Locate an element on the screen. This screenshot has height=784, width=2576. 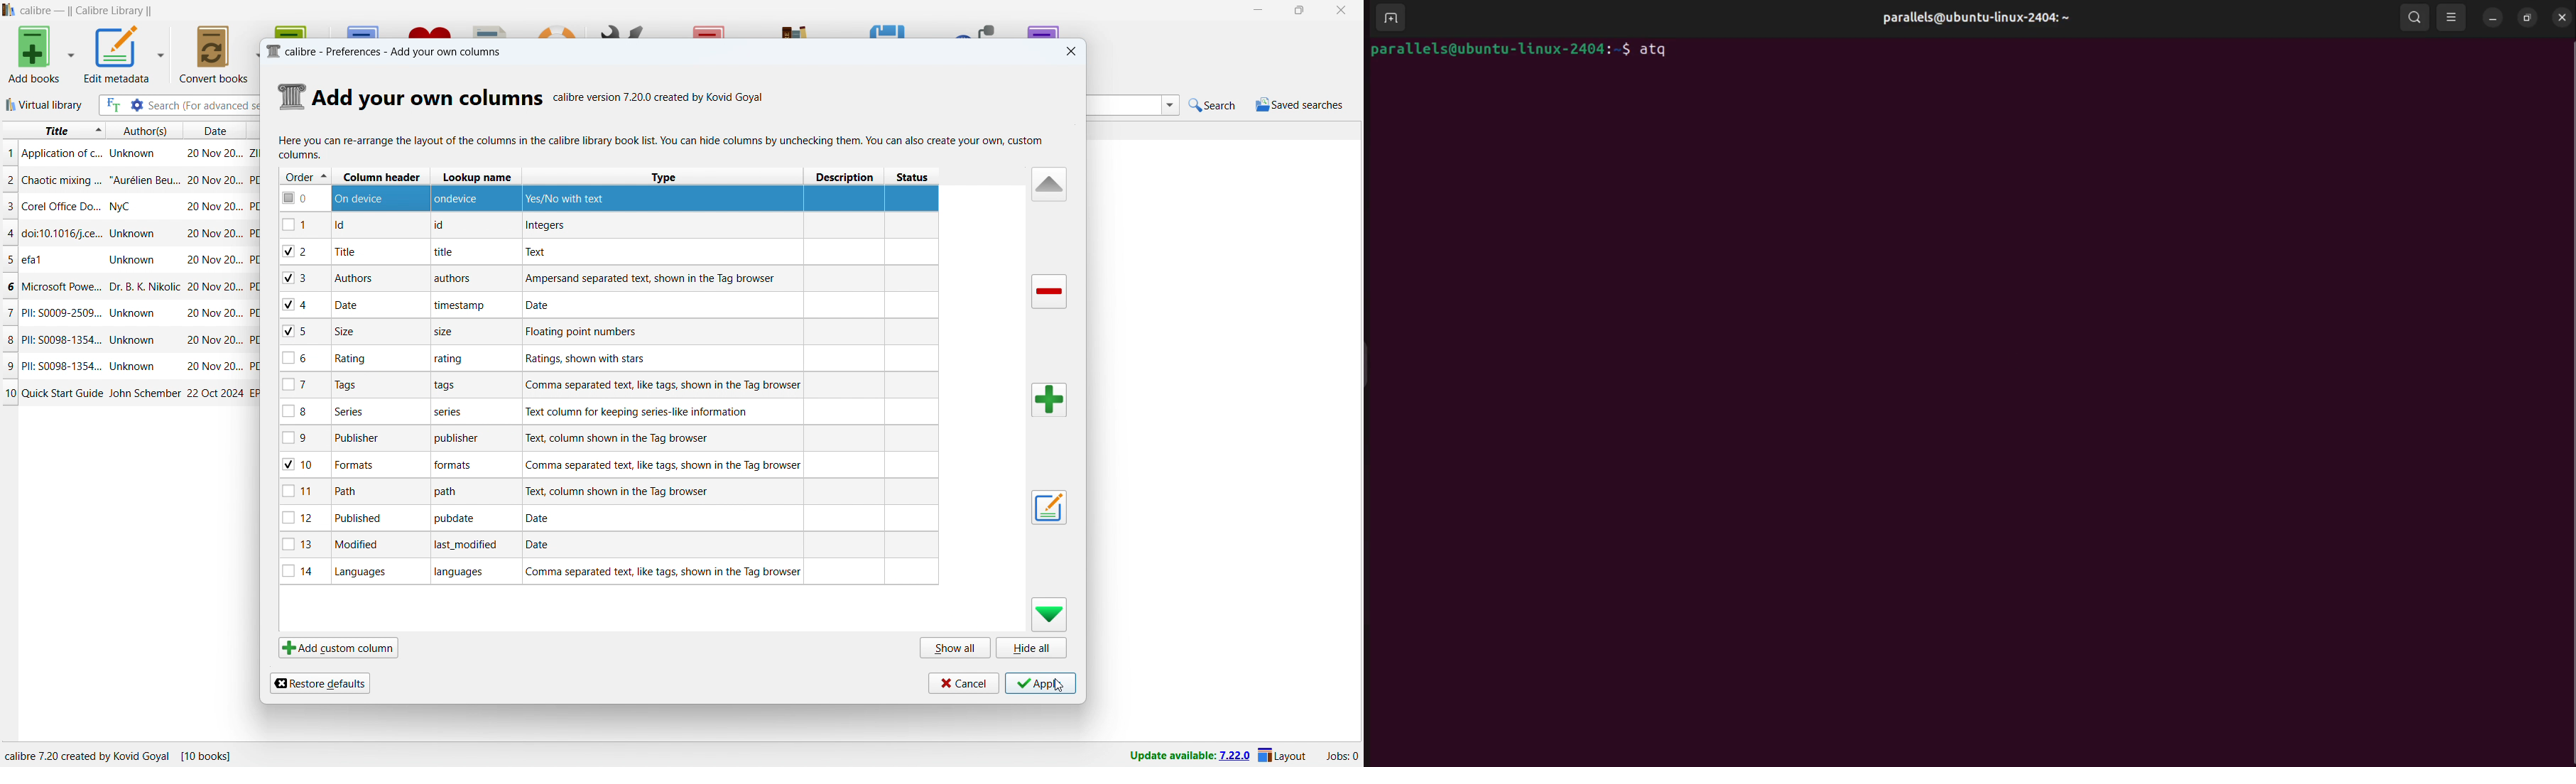
add a column is located at coordinates (1048, 400).